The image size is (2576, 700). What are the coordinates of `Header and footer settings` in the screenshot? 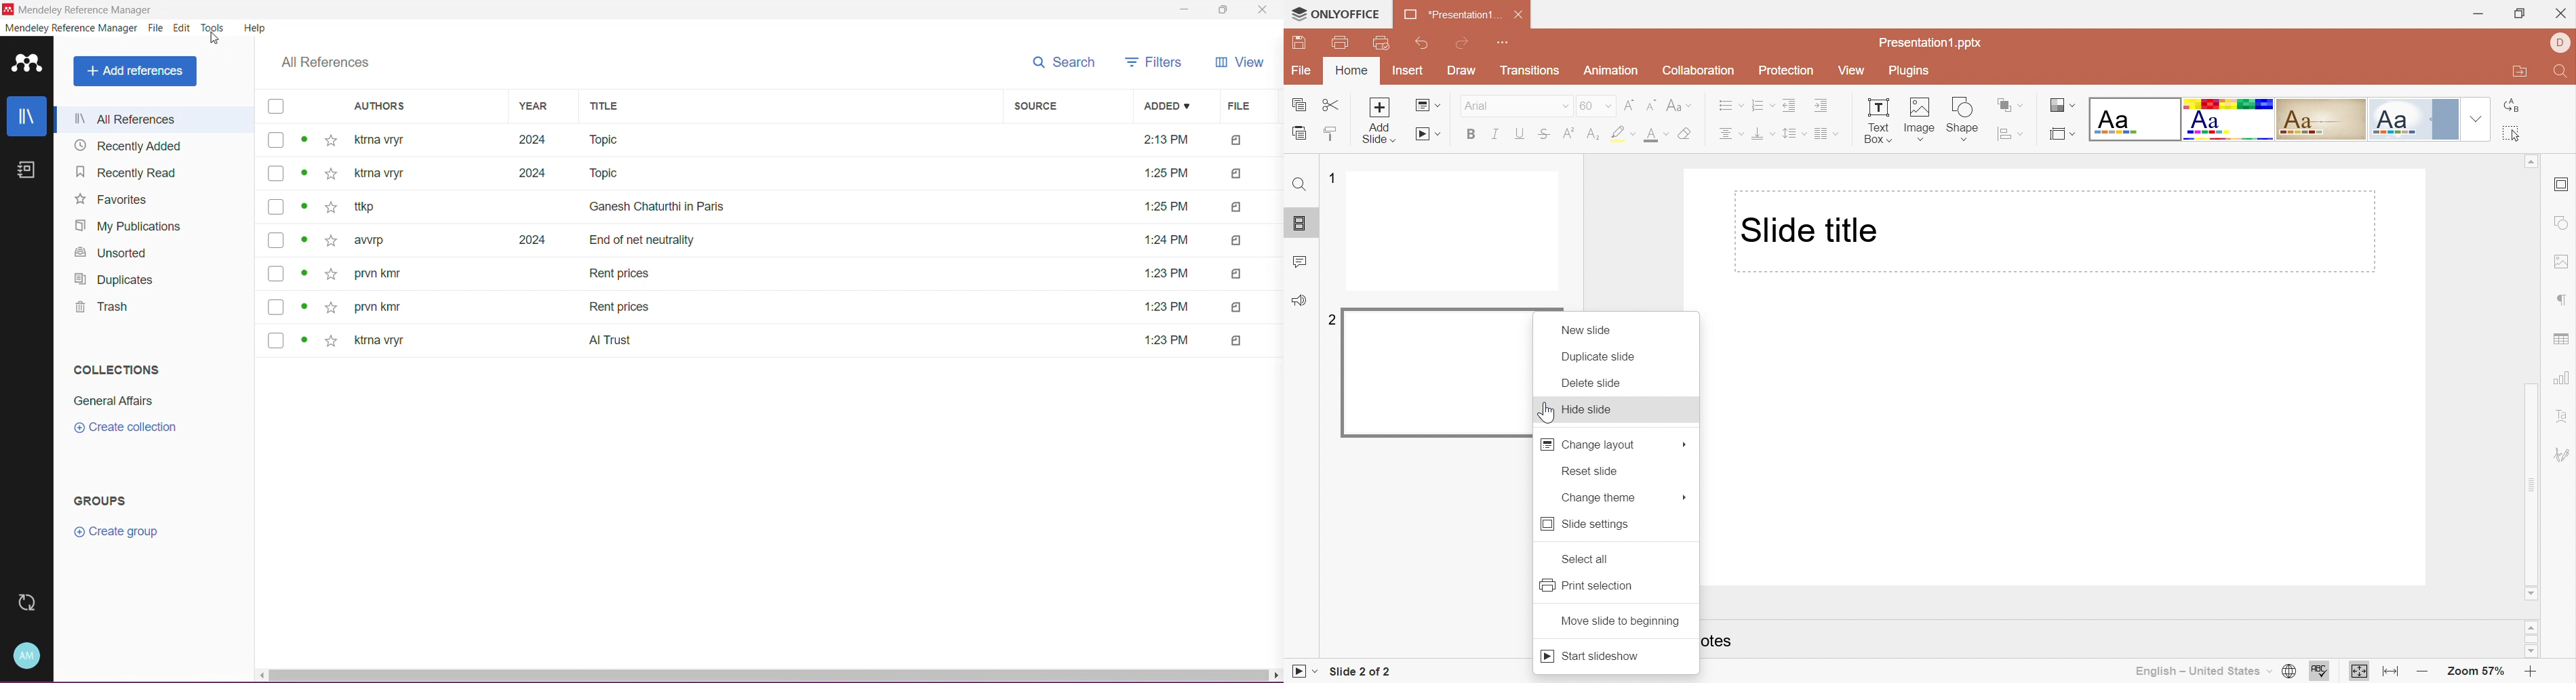 It's located at (2562, 186).